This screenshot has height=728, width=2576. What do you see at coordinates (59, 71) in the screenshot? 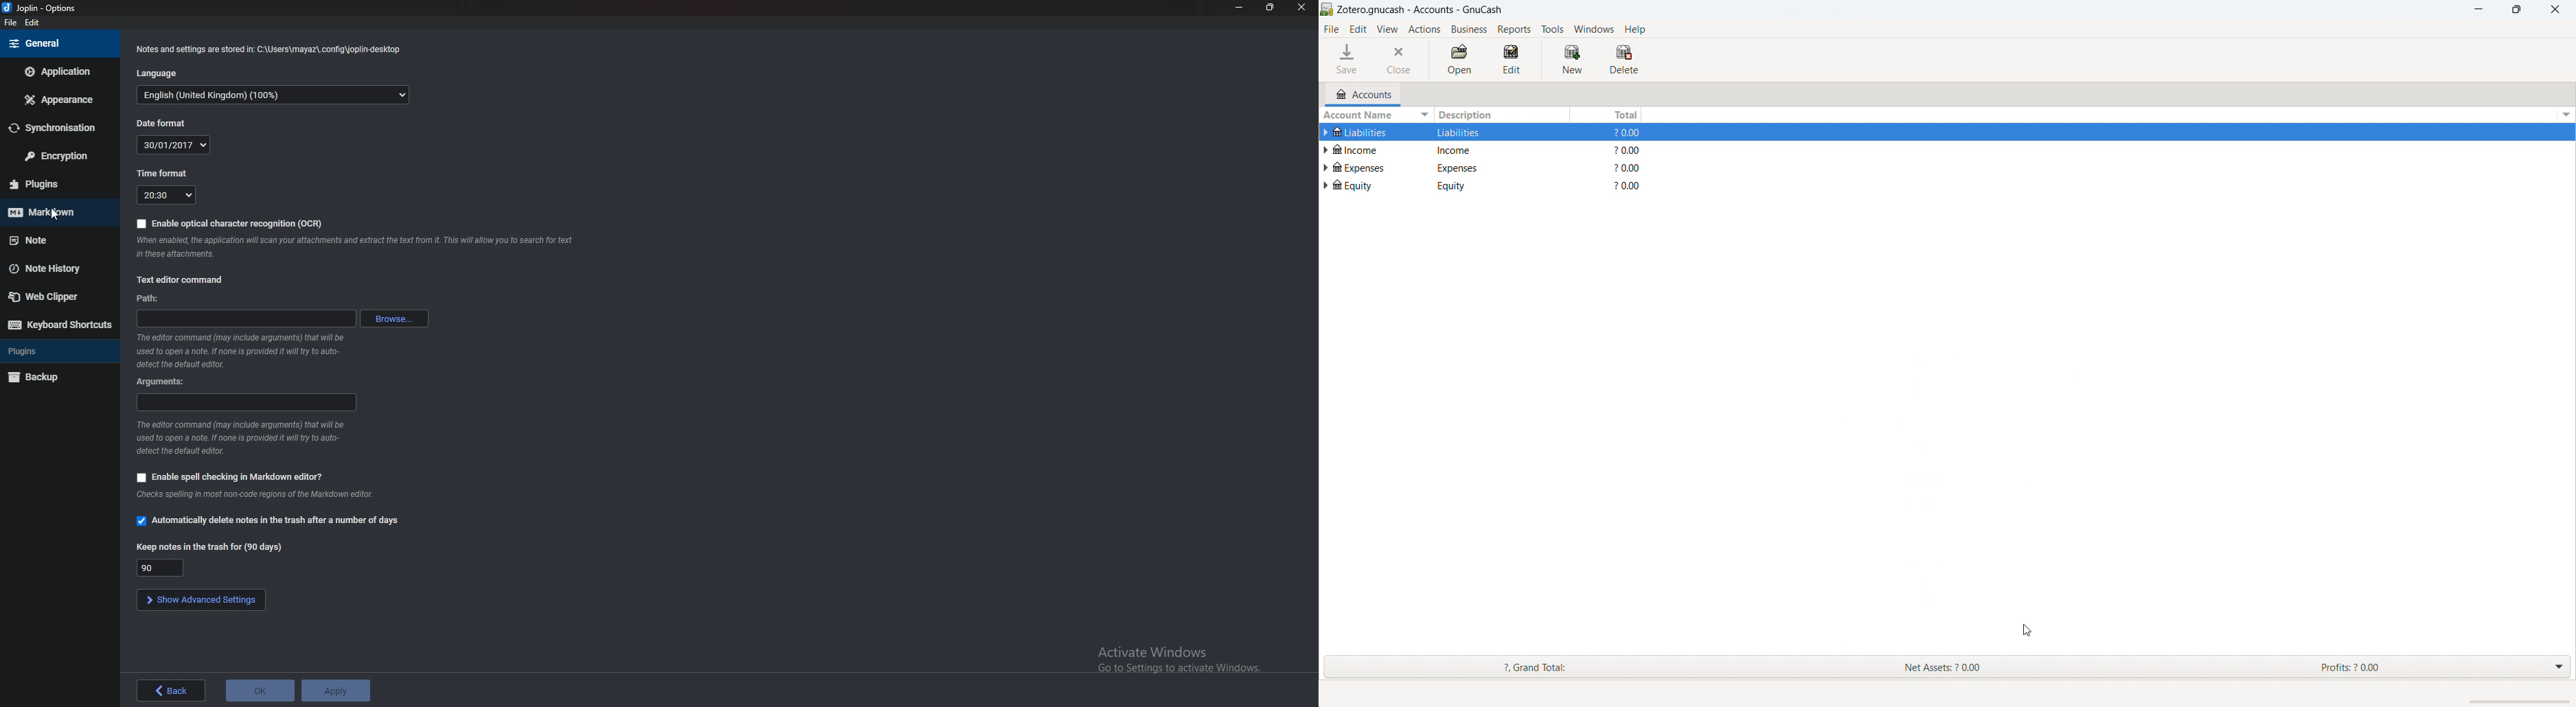
I see `Application` at bounding box center [59, 71].